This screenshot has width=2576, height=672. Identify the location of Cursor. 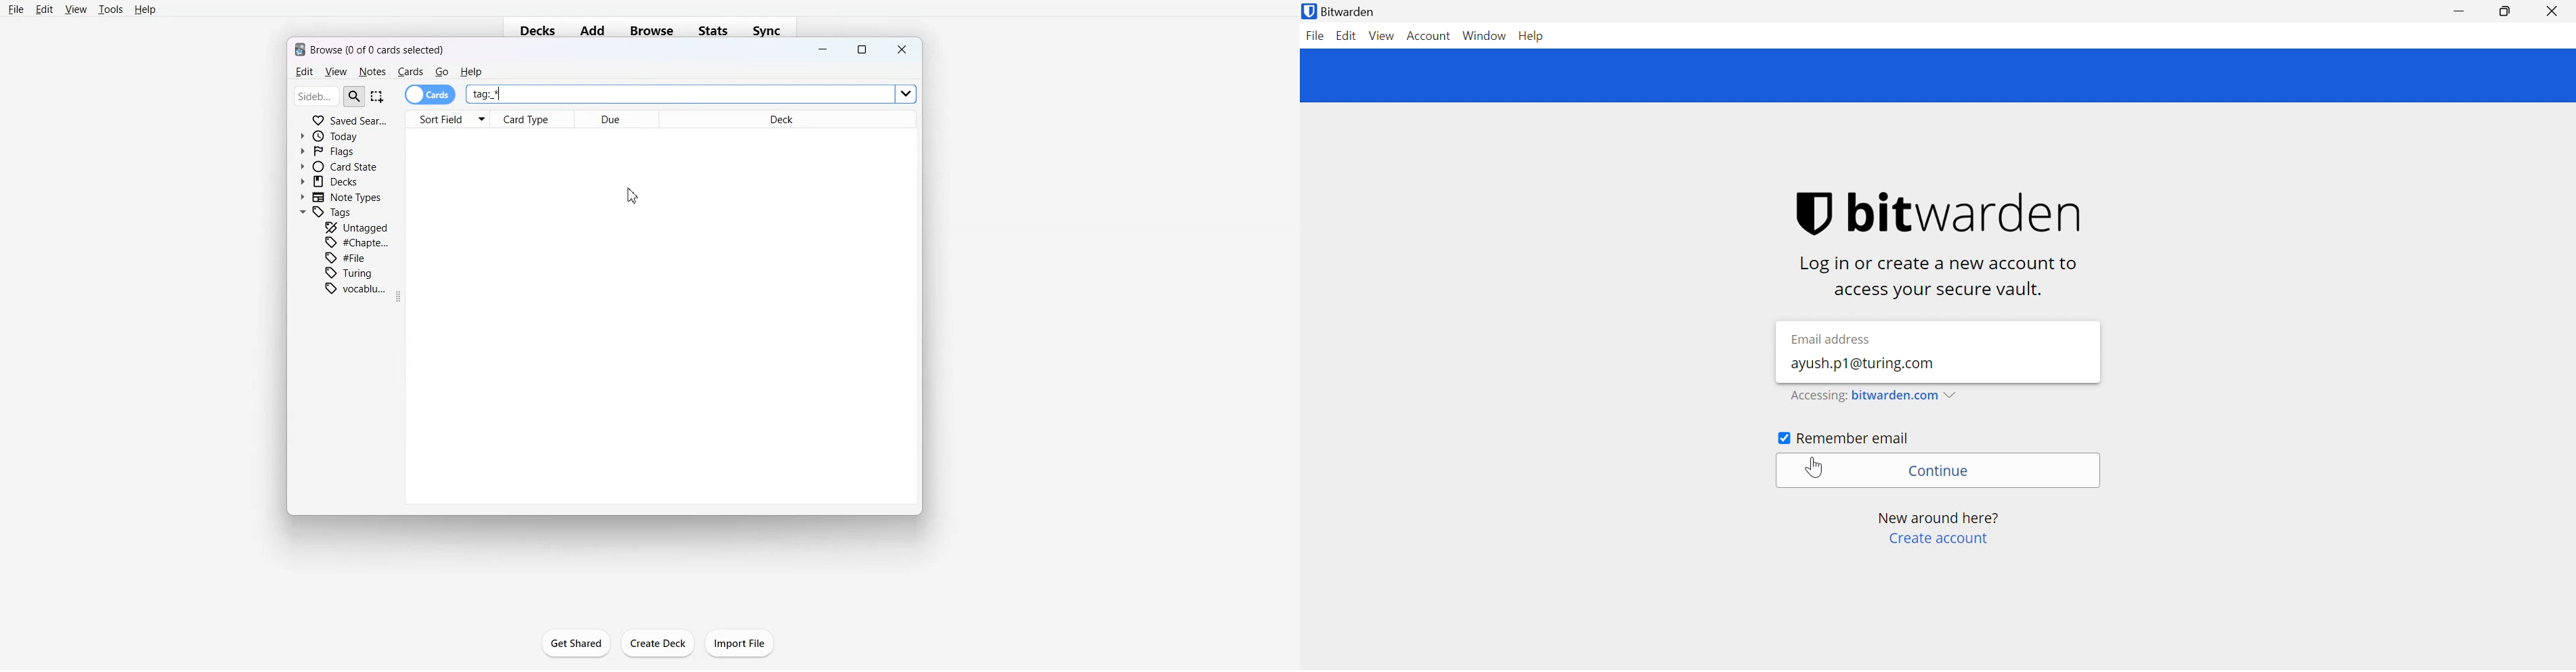
(635, 195).